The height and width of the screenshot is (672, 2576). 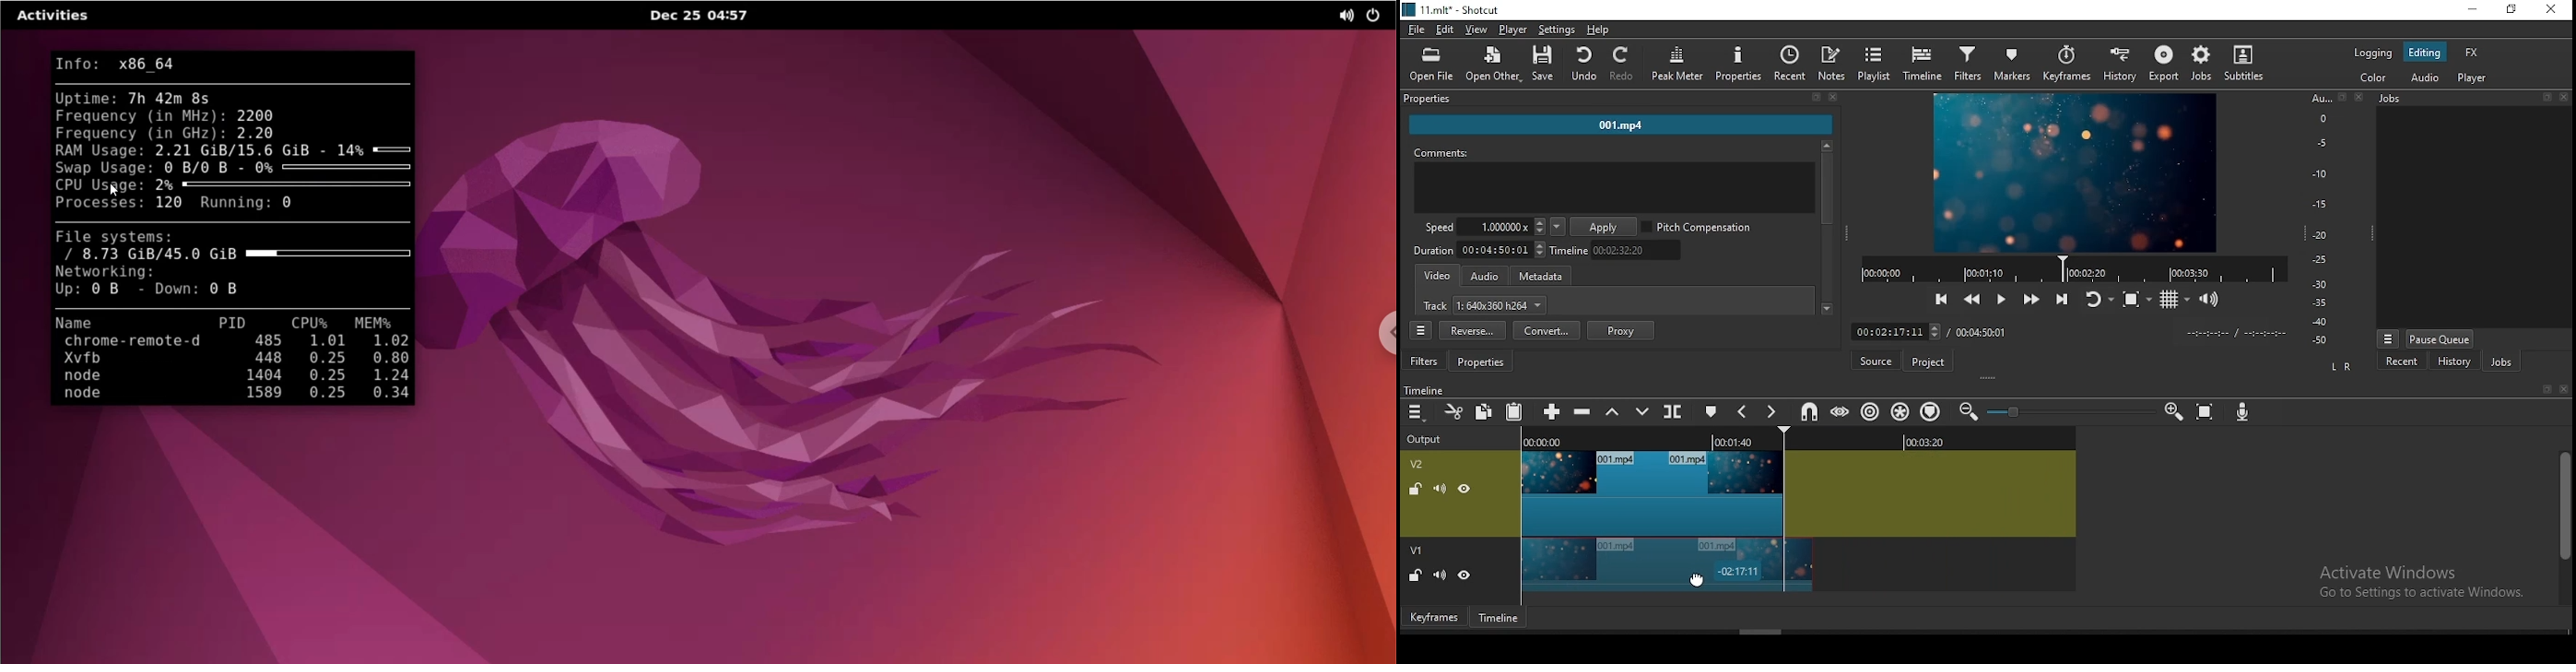 What do you see at coordinates (2440, 338) in the screenshot?
I see `pause queue` at bounding box center [2440, 338].